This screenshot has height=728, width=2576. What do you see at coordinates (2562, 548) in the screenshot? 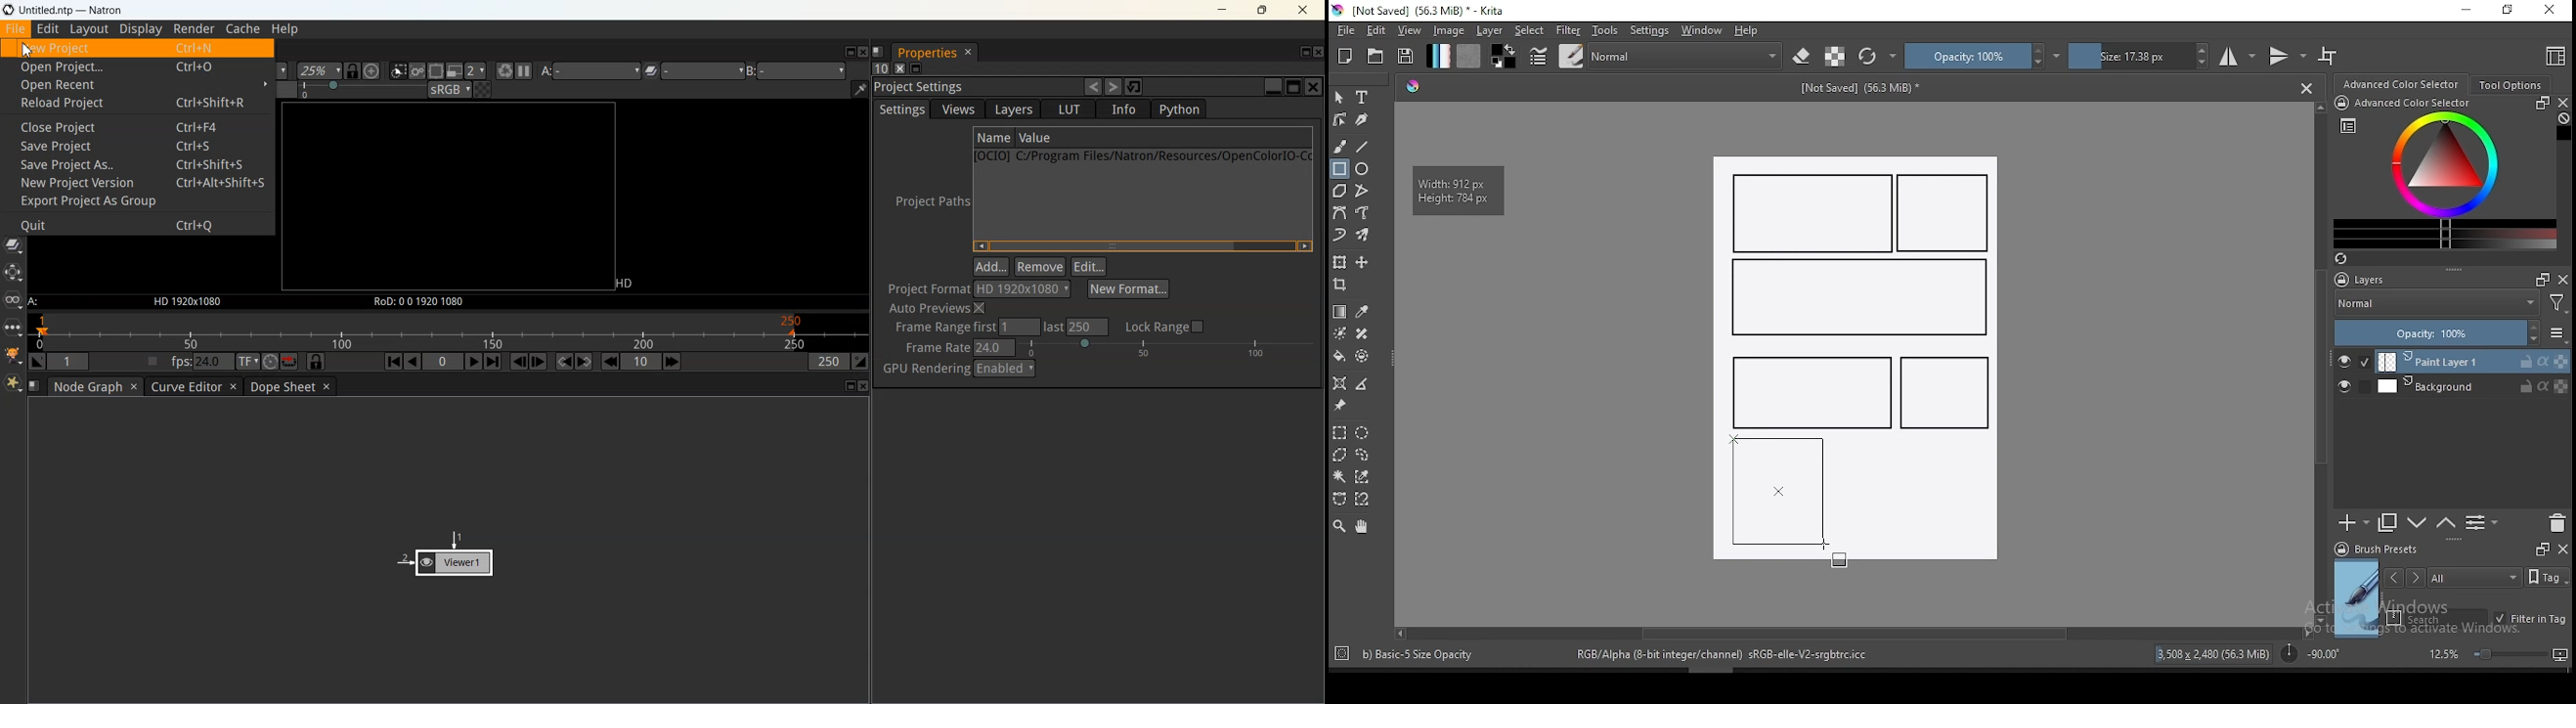
I see `close docker` at bounding box center [2562, 548].